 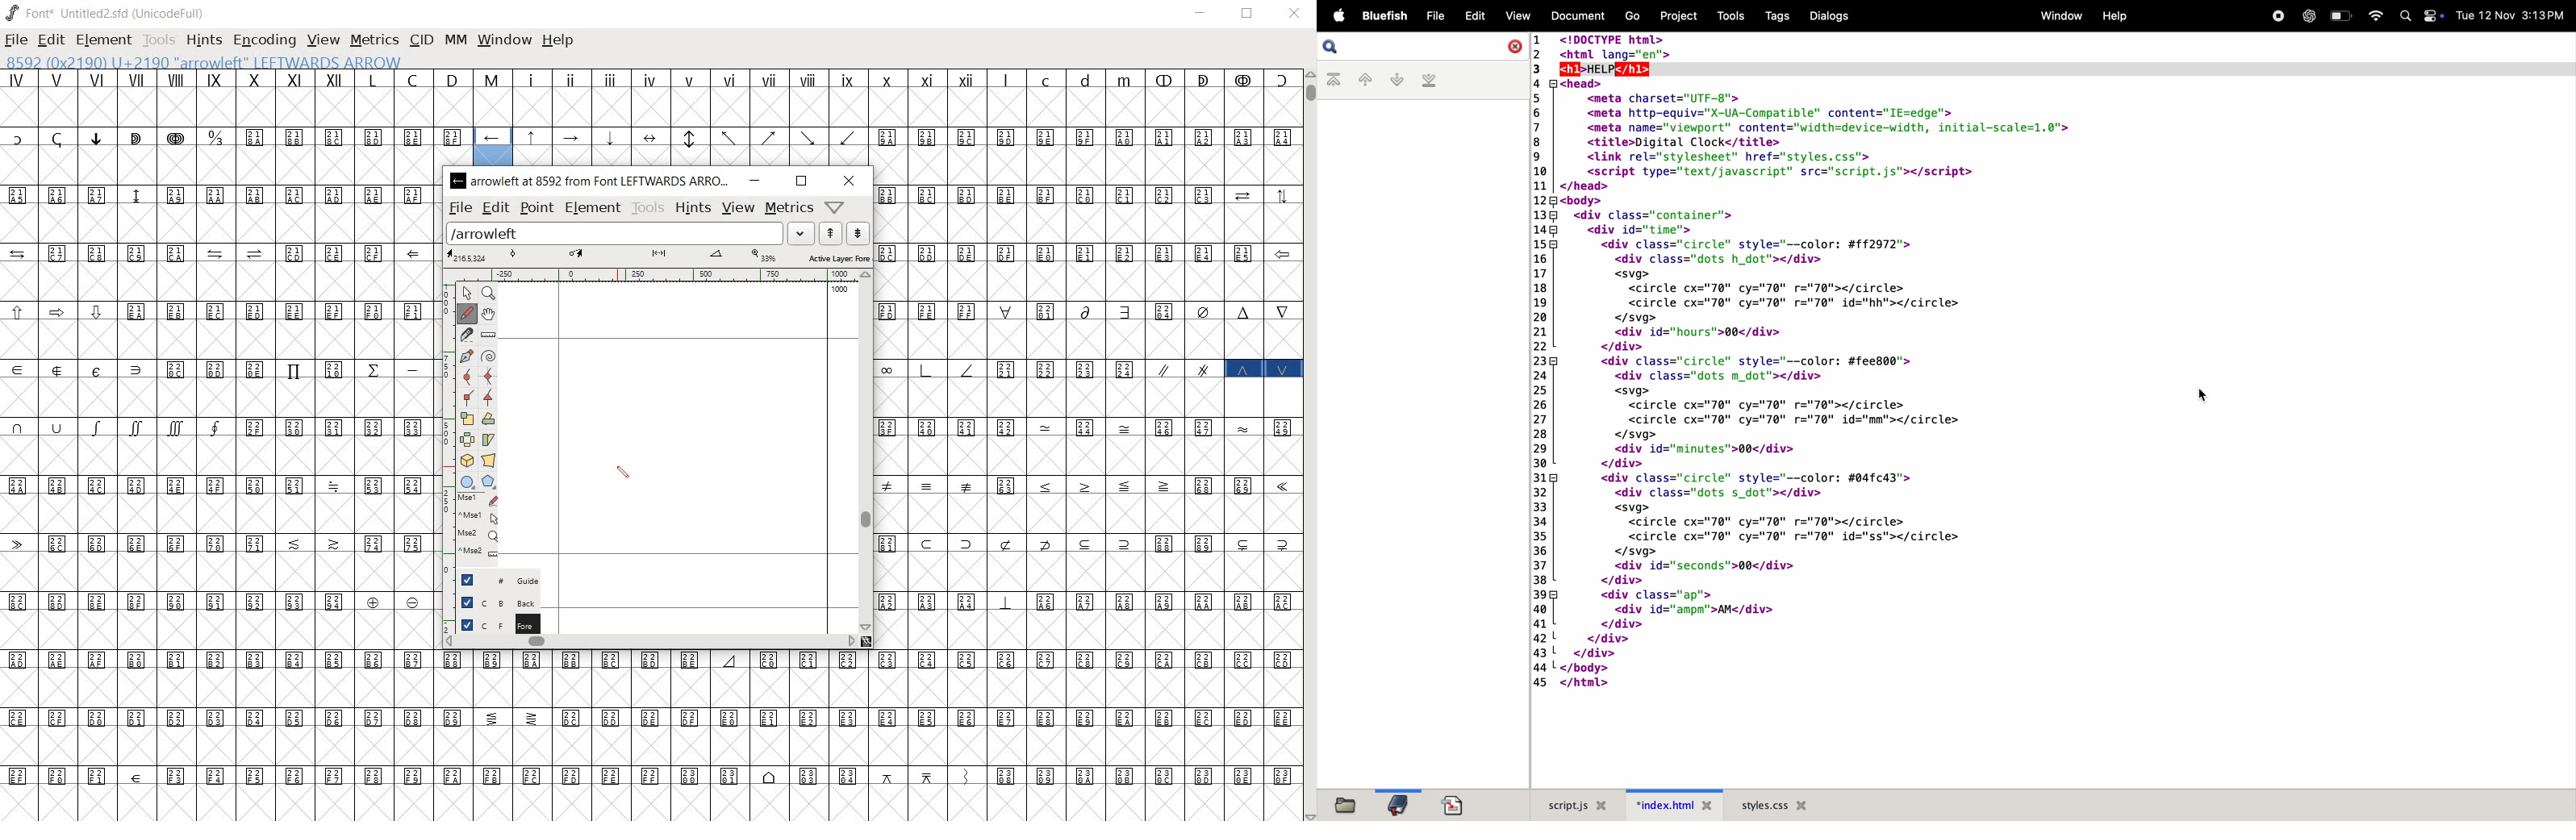 What do you see at coordinates (218, 61) in the screenshot?
I see `glyph name` at bounding box center [218, 61].